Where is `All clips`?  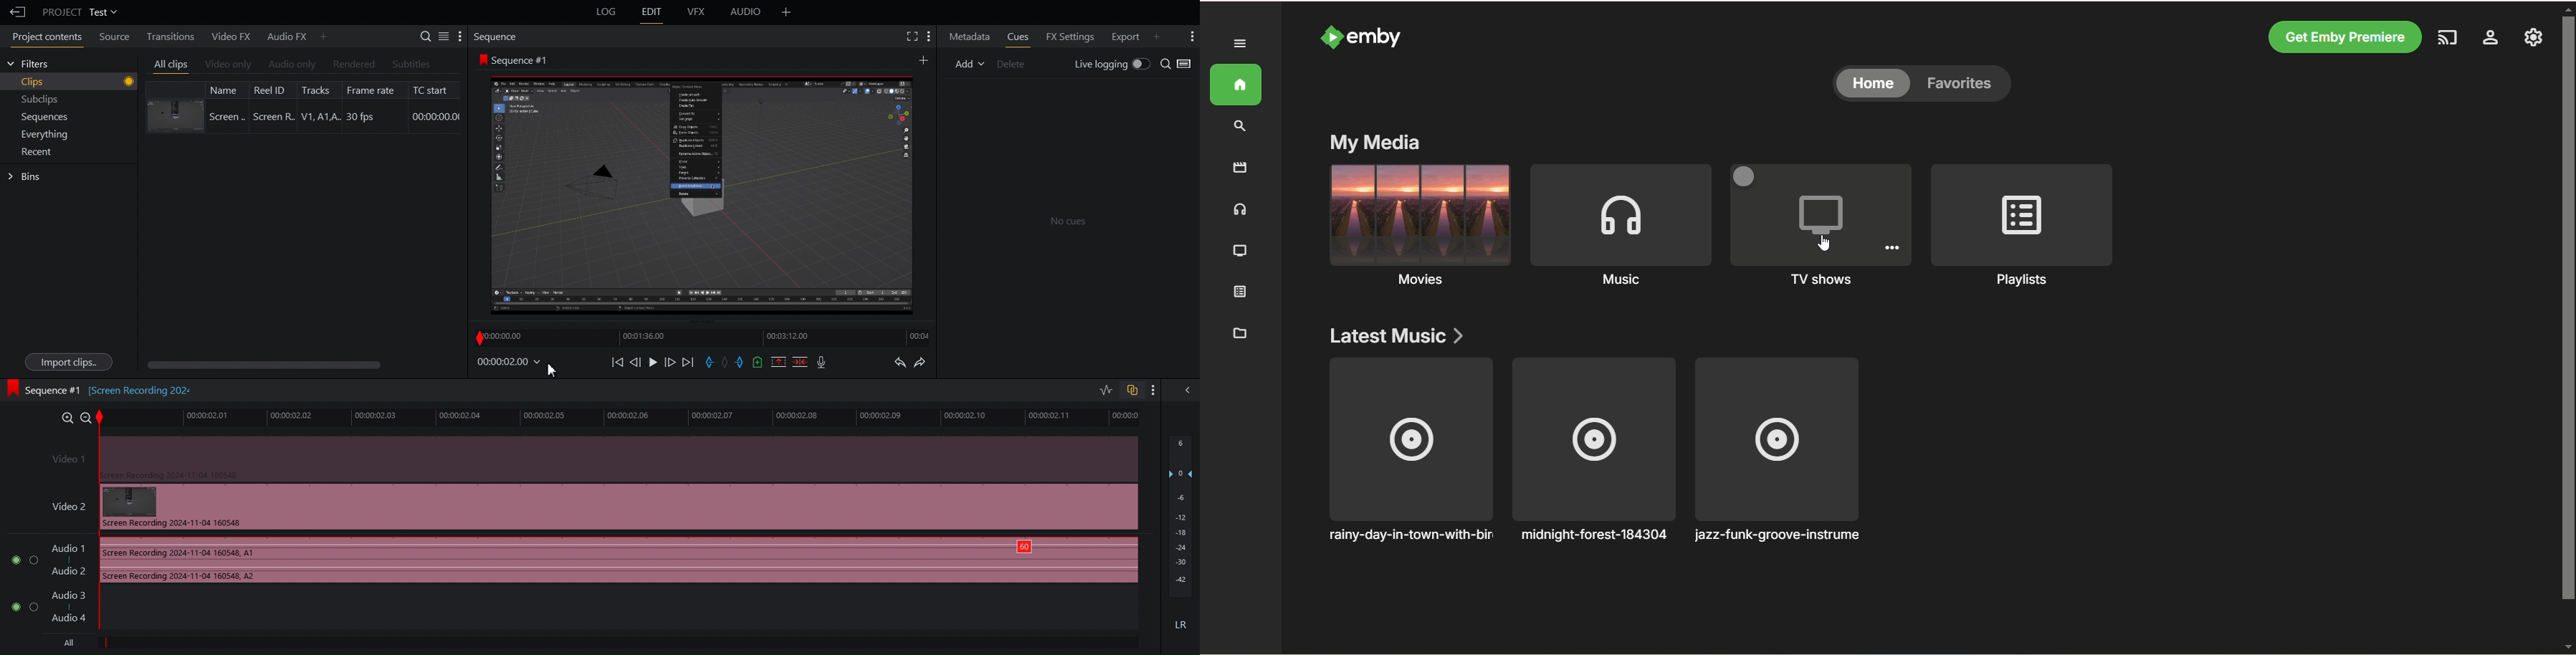 All clips is located at coordinates (171, 65).